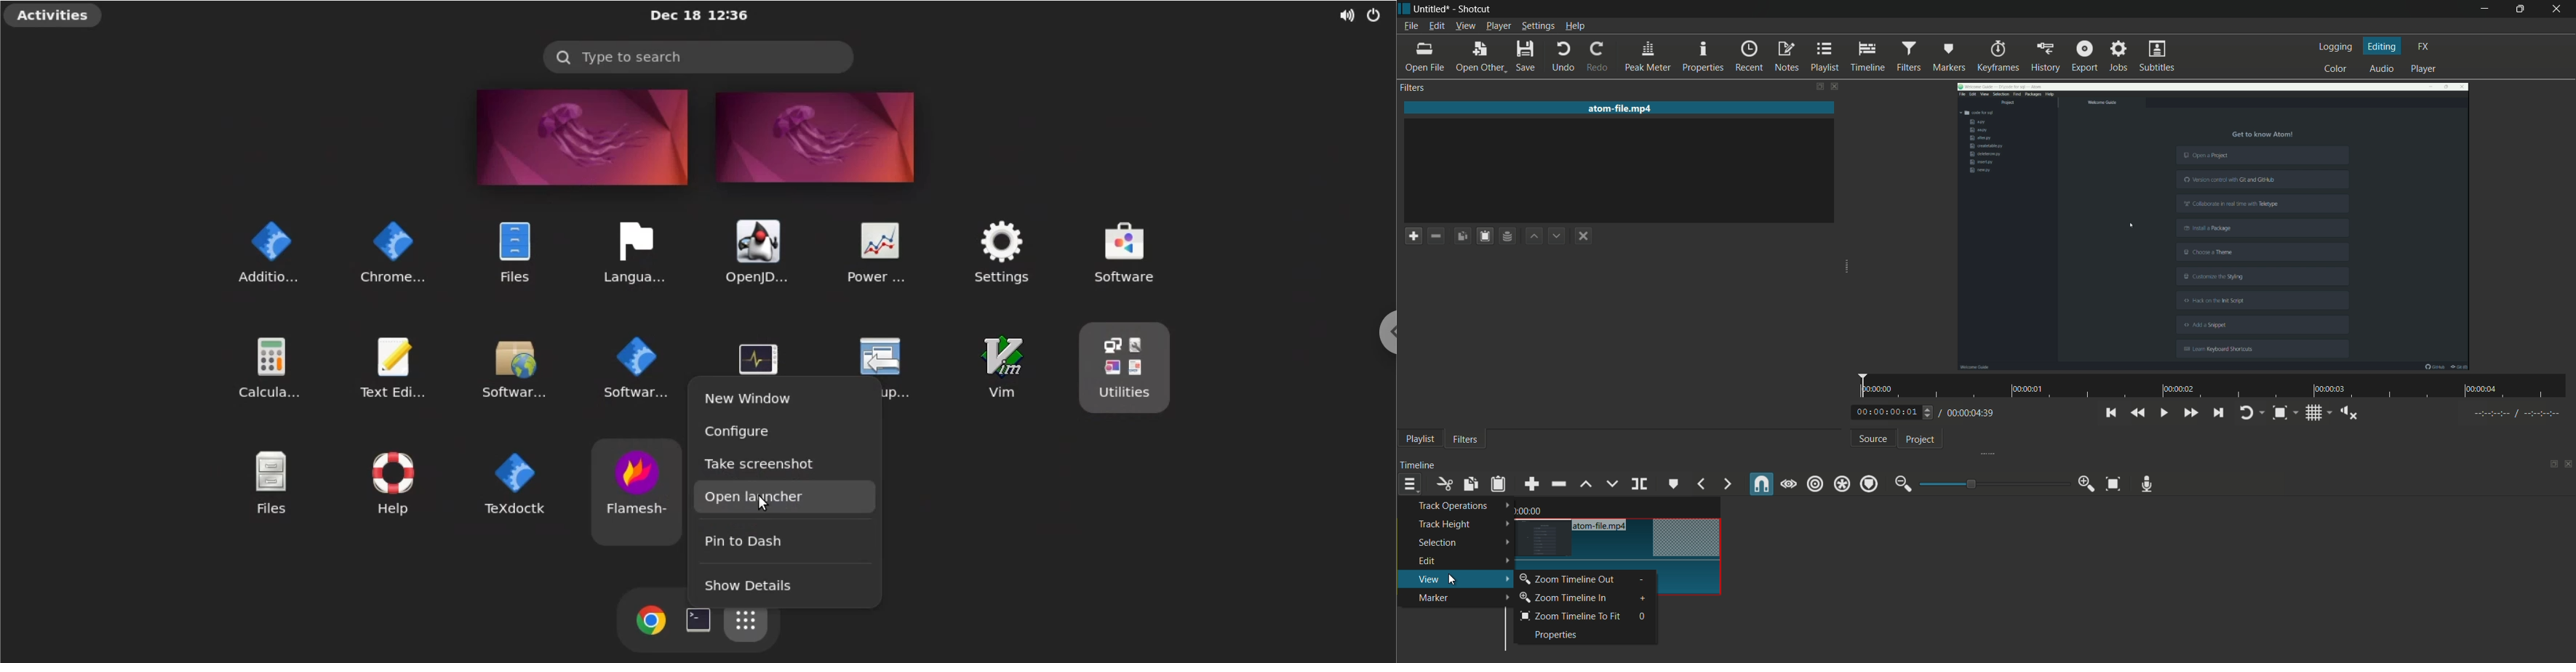 The height and width of the screenshot is (672, 2576). I want to click on maximize, so click(2518, 9).